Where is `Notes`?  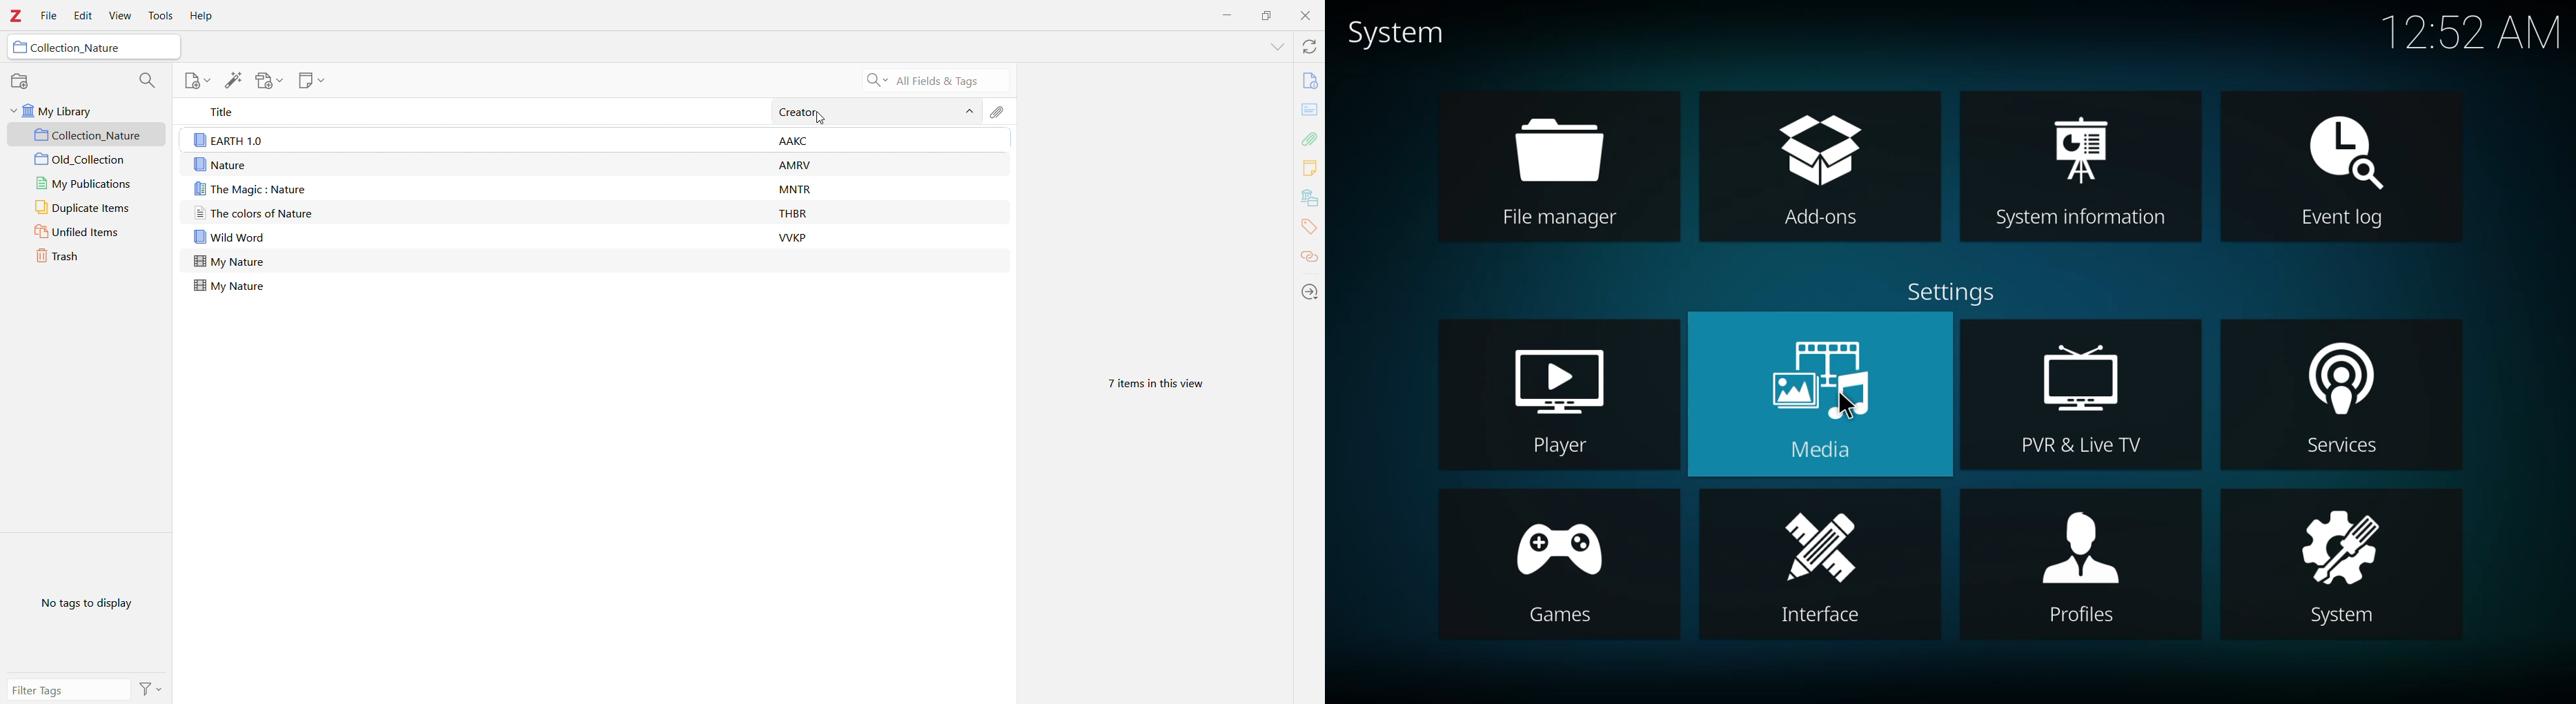 Notes is located at coordinates (1310, 168).